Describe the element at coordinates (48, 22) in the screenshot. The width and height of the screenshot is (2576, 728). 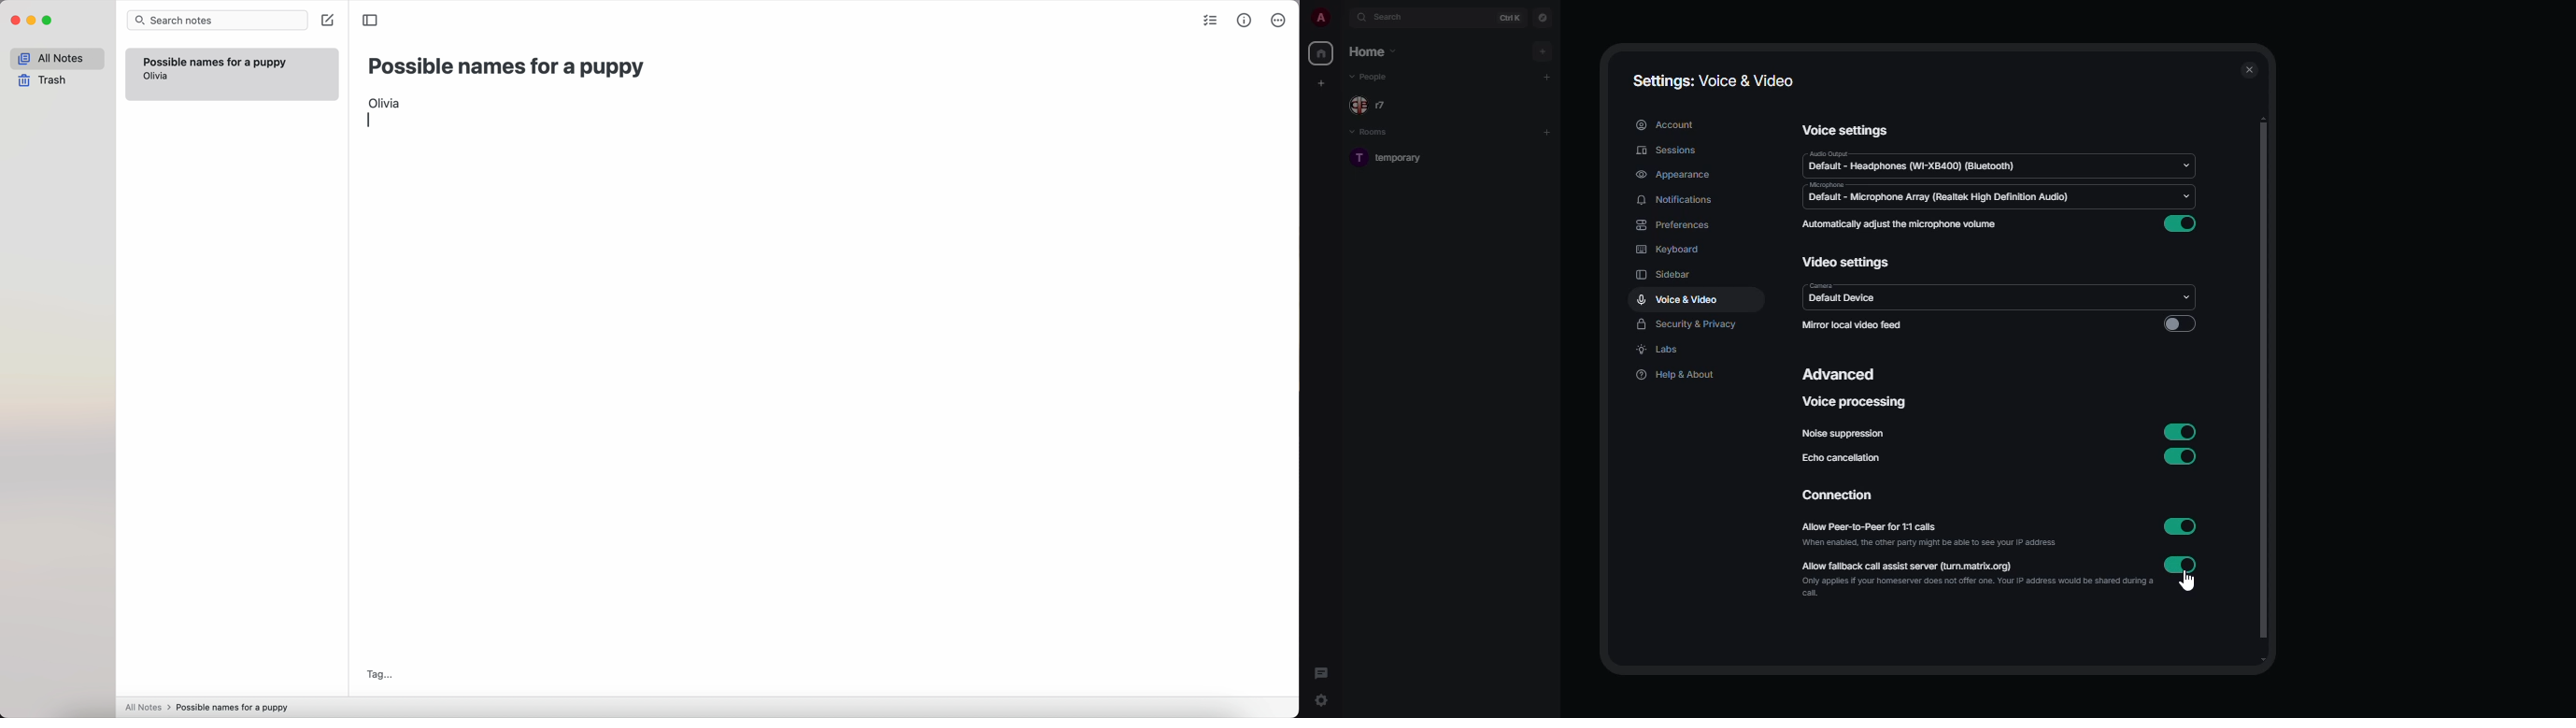
I see `maximize` at that location.